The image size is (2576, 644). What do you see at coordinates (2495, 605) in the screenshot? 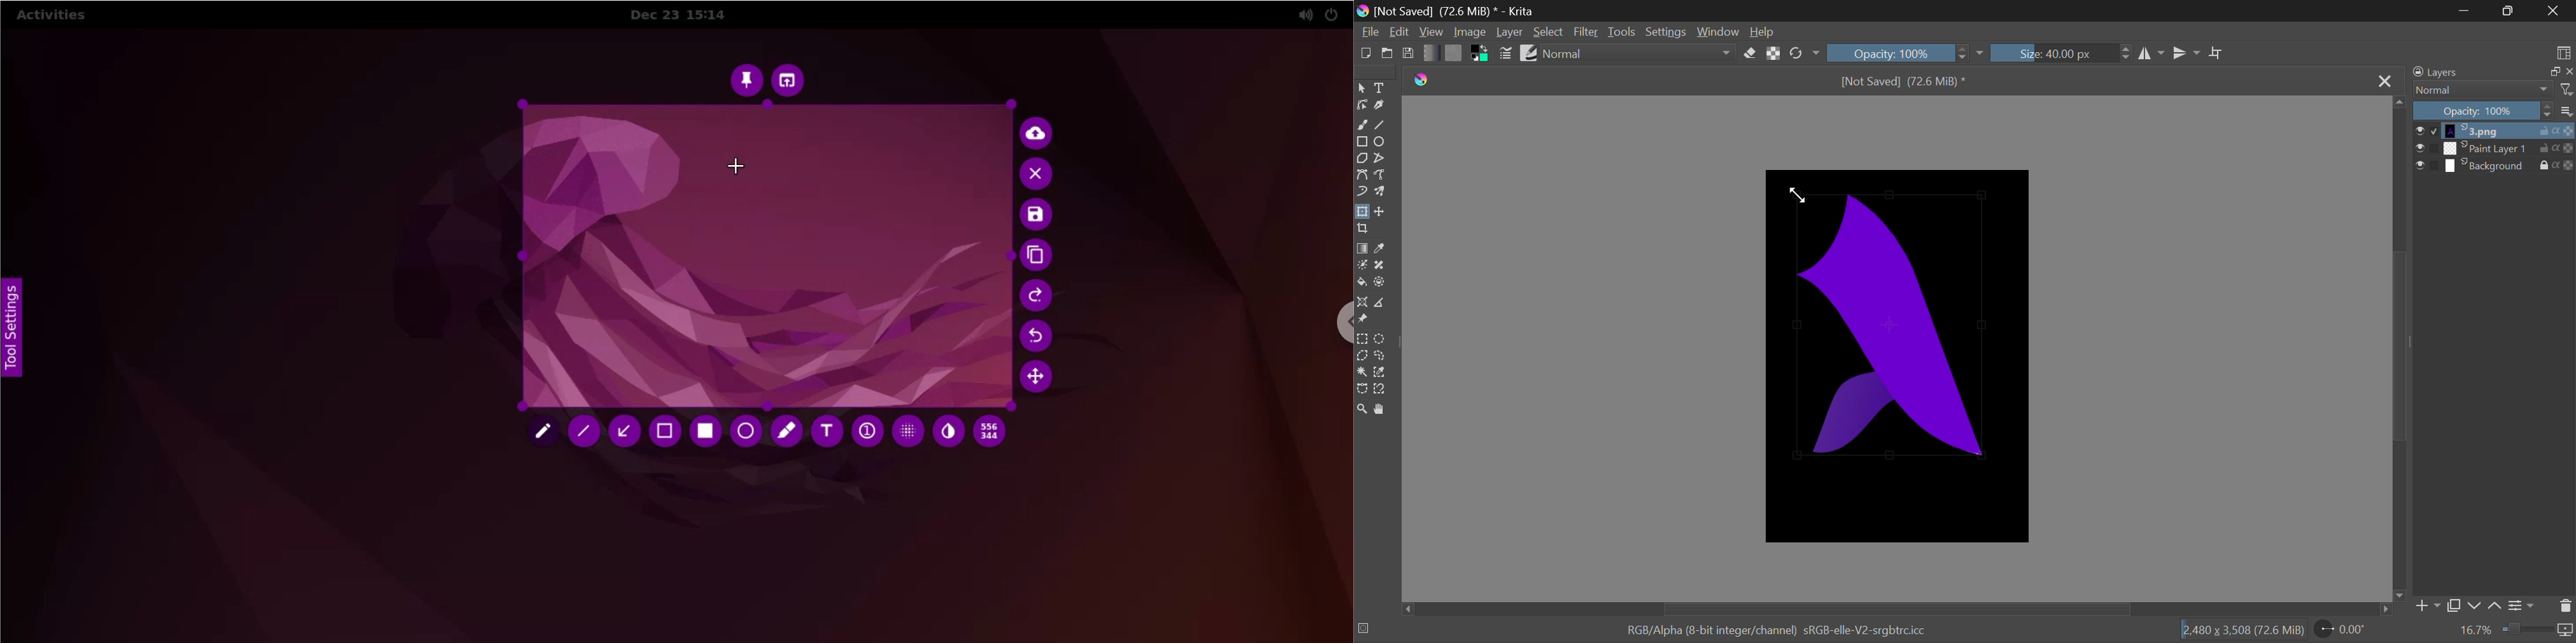
I see `up Movement of Layer` at bounding box center [2495, 605].